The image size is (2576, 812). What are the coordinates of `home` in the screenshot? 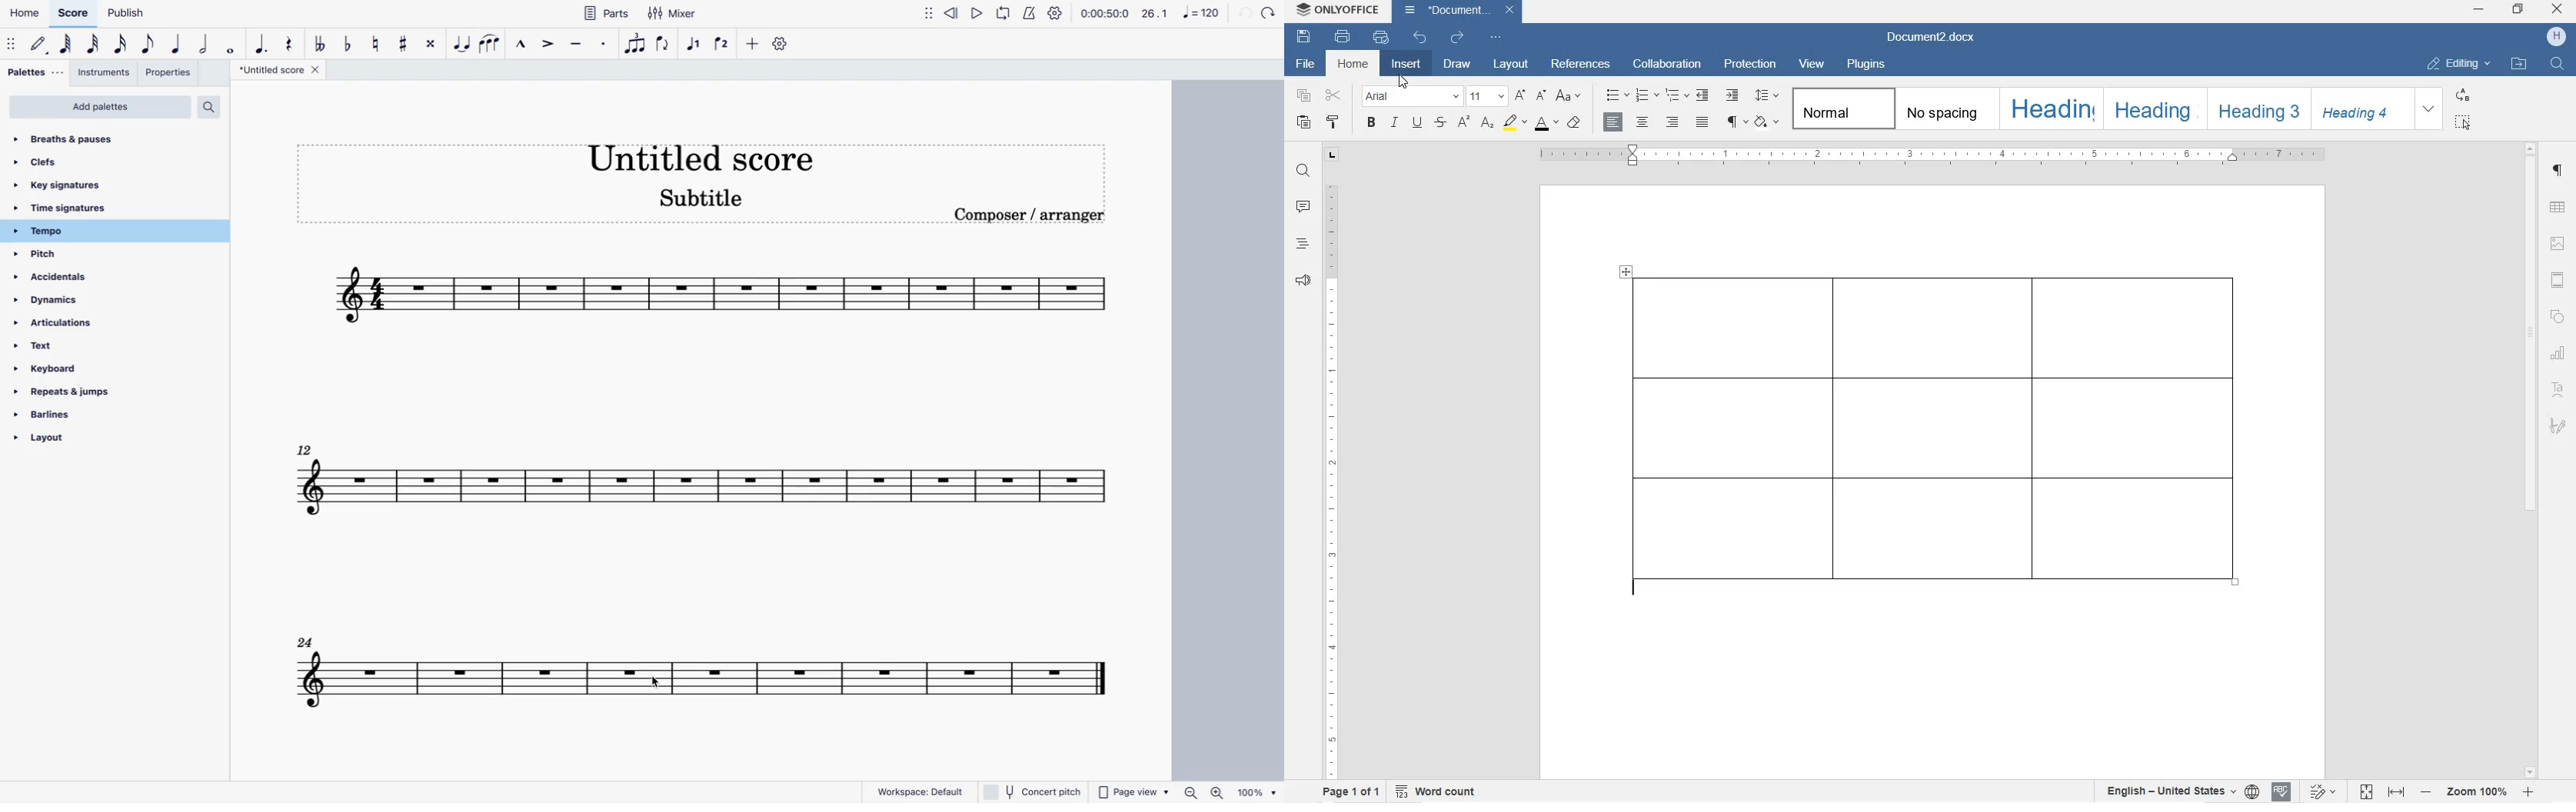 It's located at (1354, 65).